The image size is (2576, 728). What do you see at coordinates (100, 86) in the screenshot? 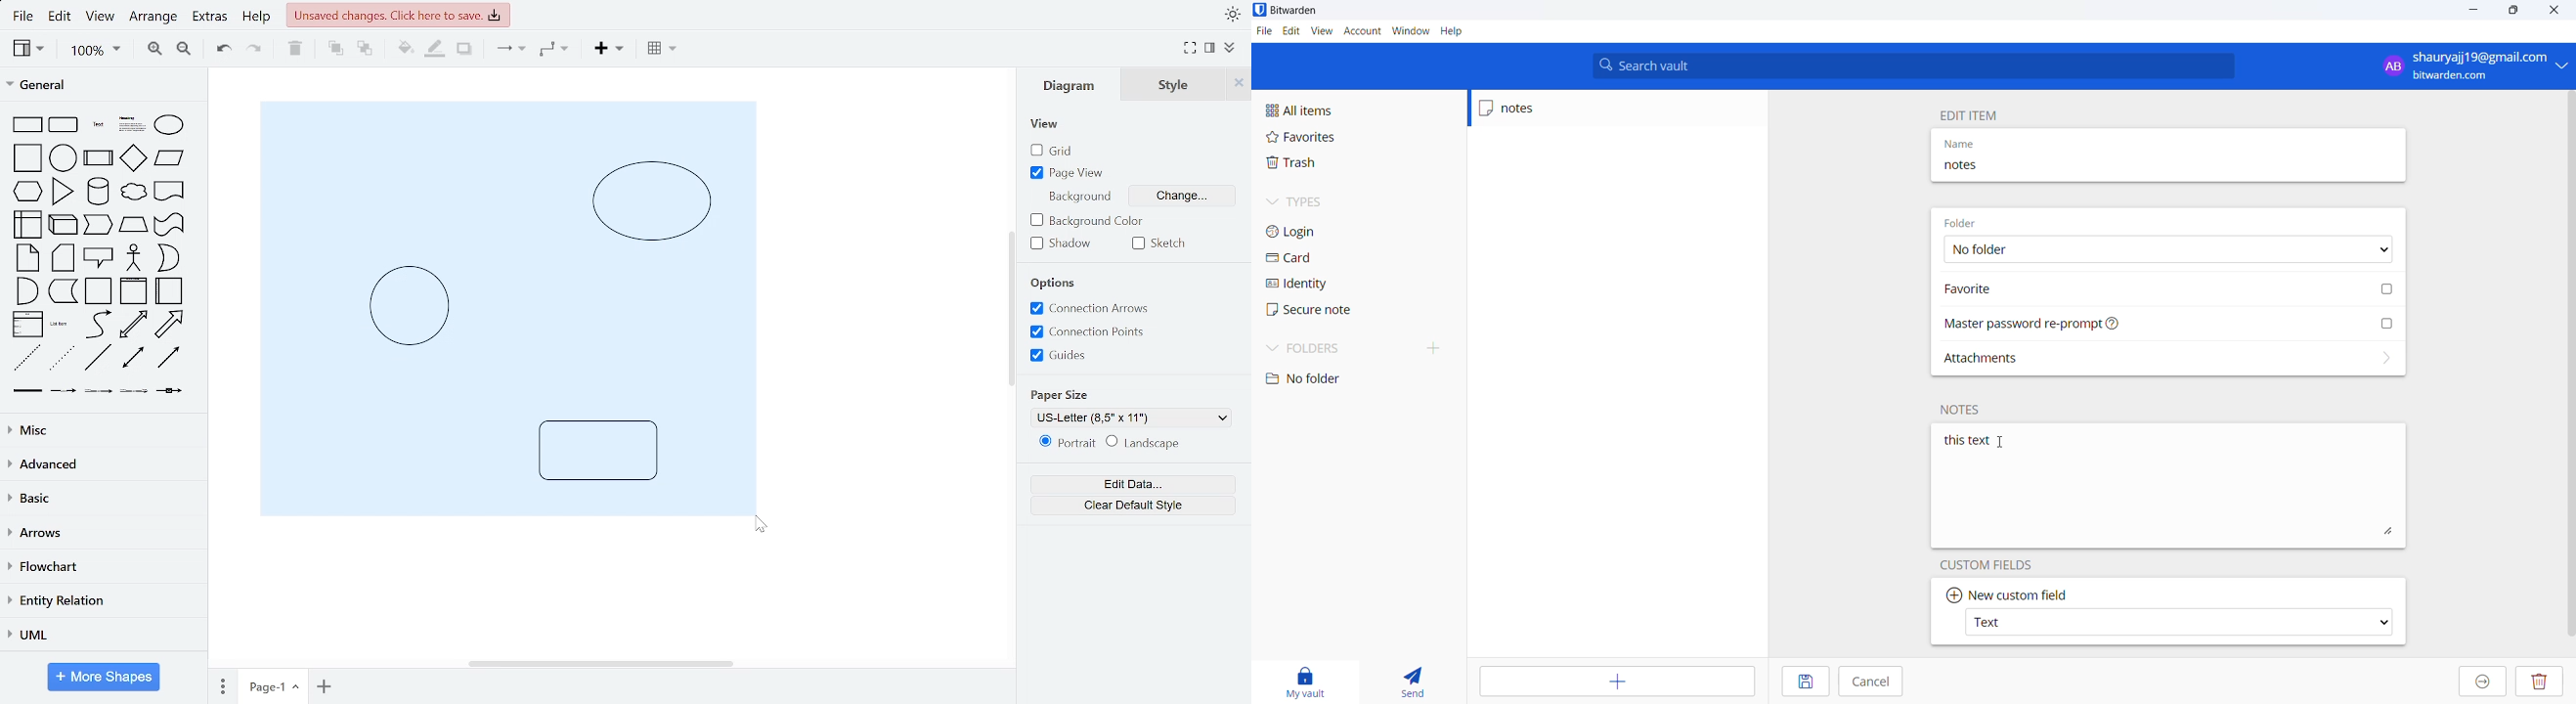
I see `general` at bounding box center [100, 86].